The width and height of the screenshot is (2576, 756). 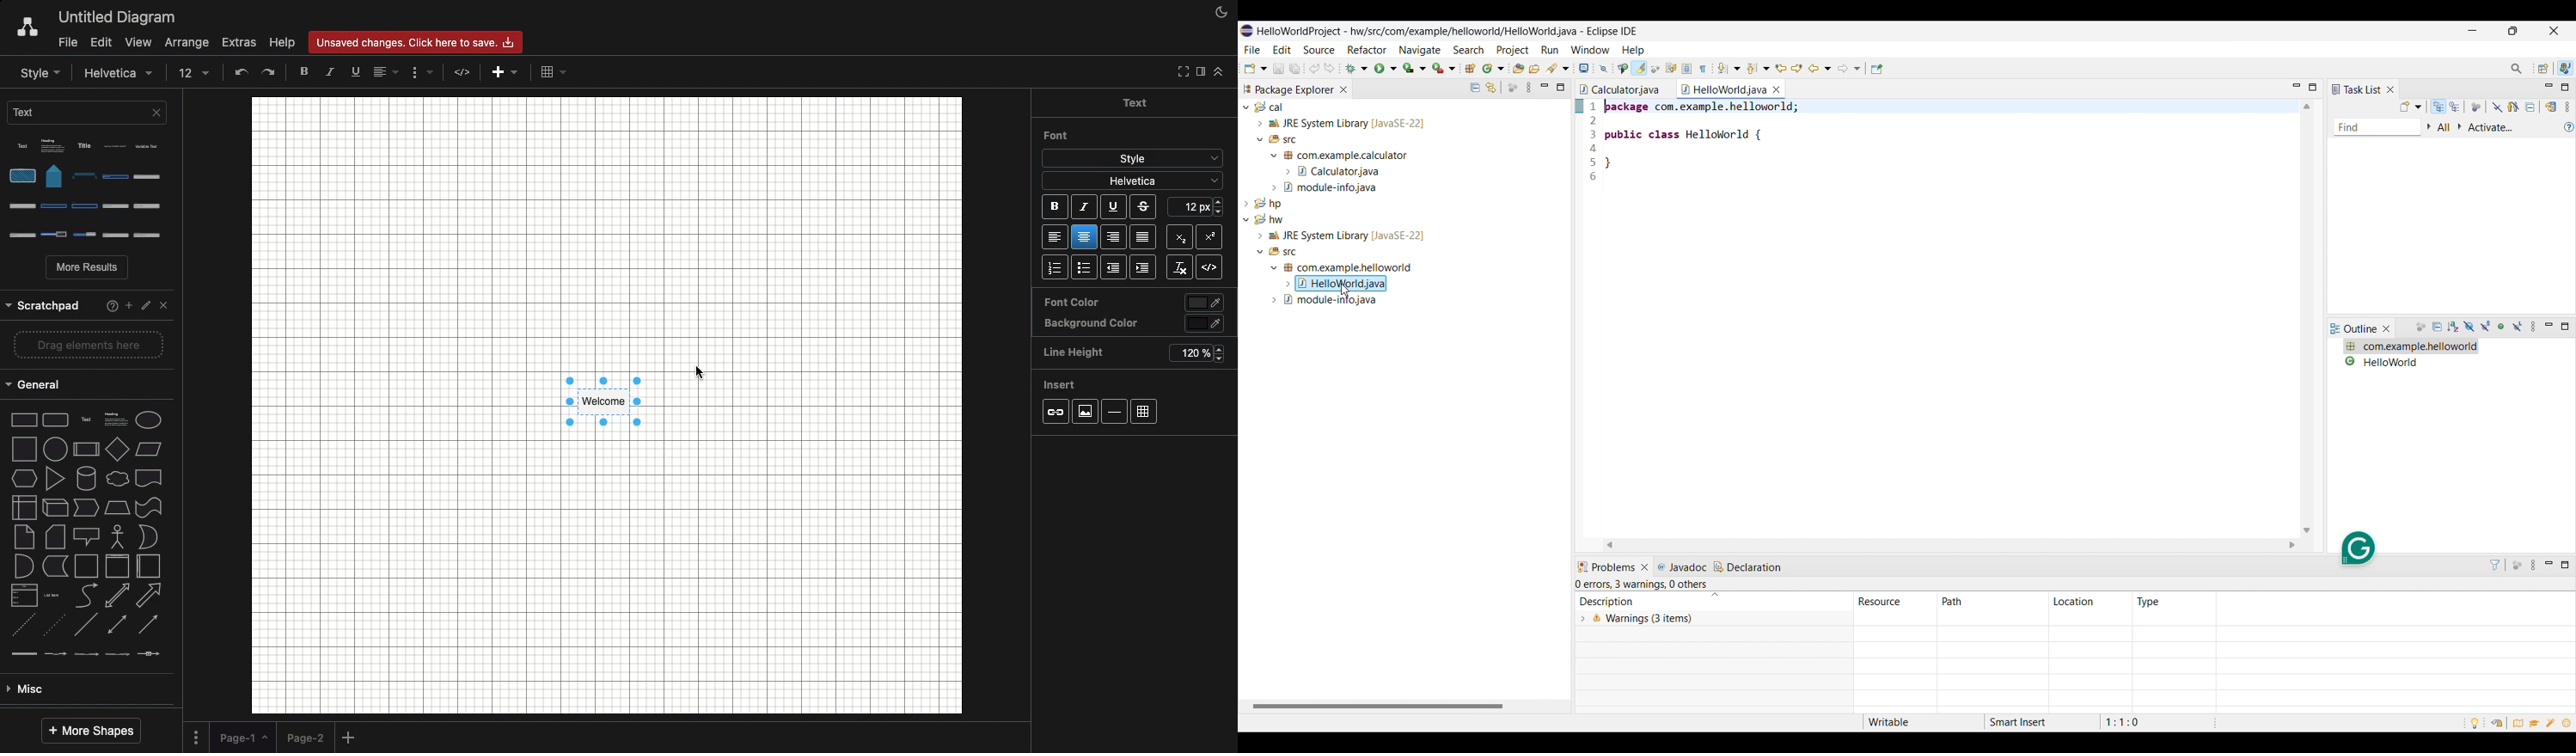 I want to click on Indent, so click(x=1142, y=269).